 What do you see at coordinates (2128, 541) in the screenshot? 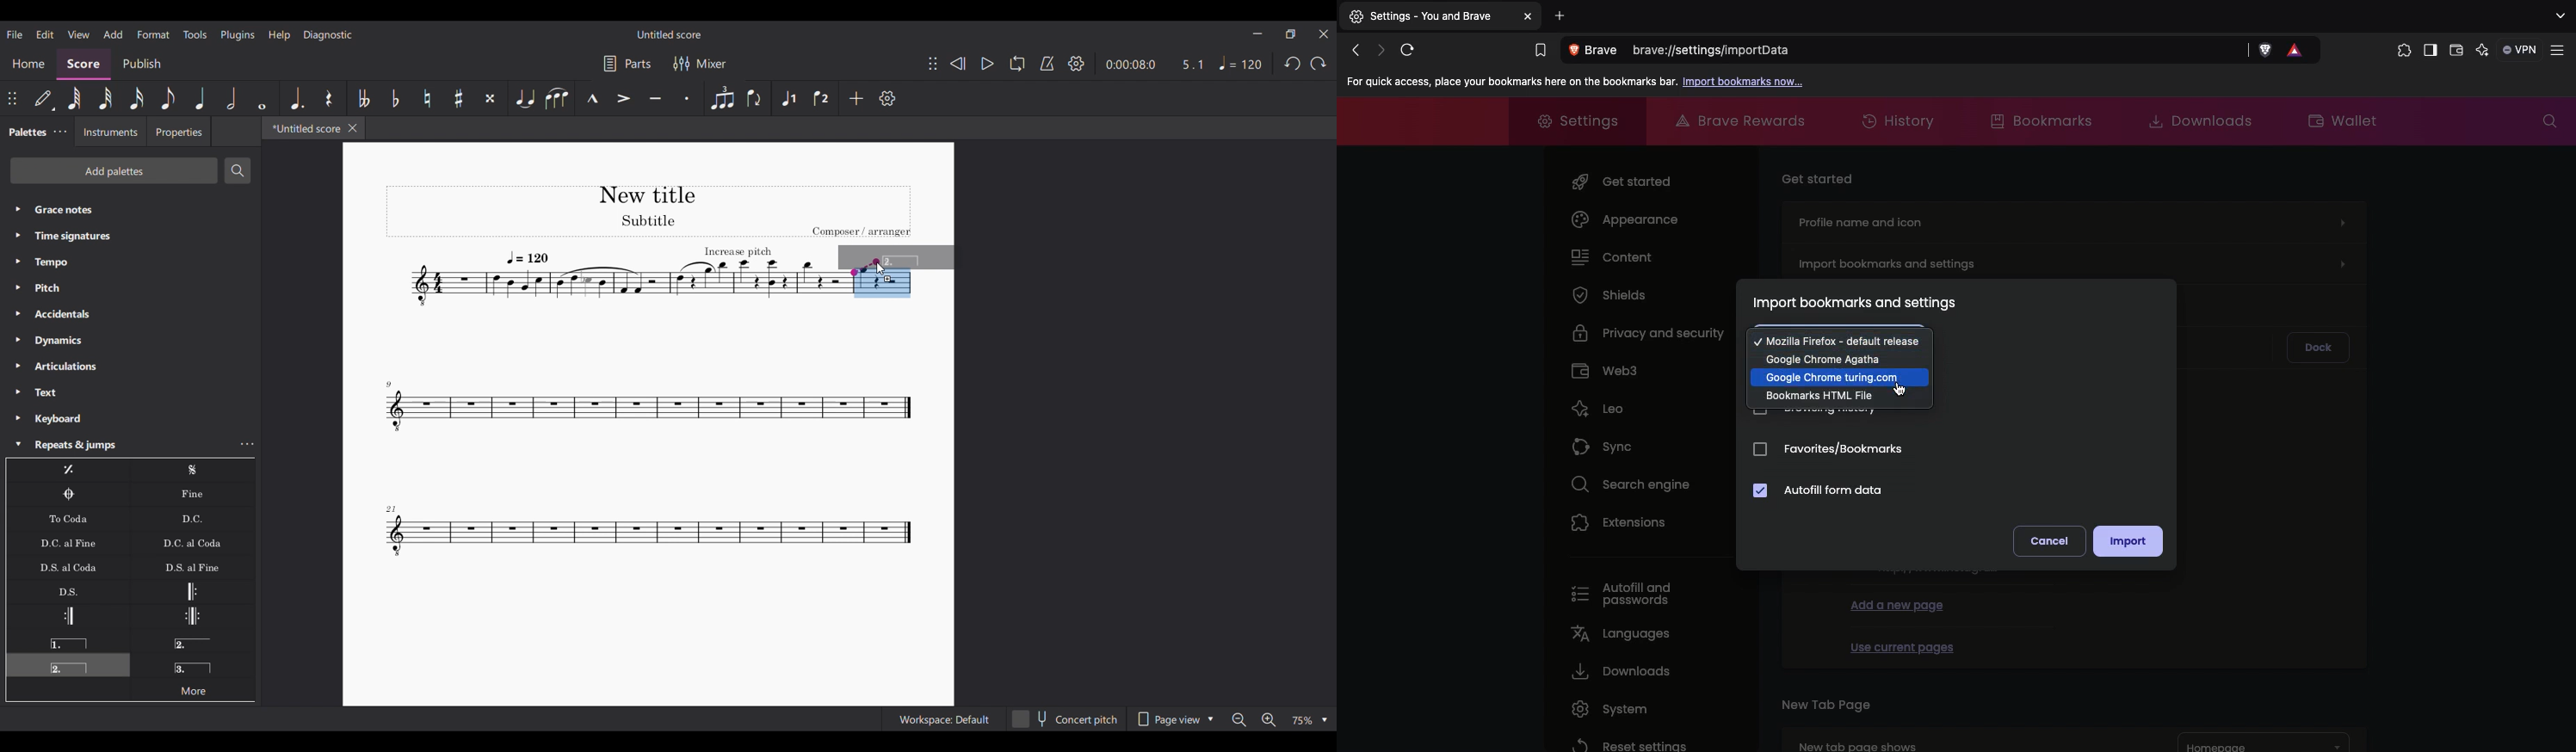
I see `Import` at bounding box center [2128, 541].